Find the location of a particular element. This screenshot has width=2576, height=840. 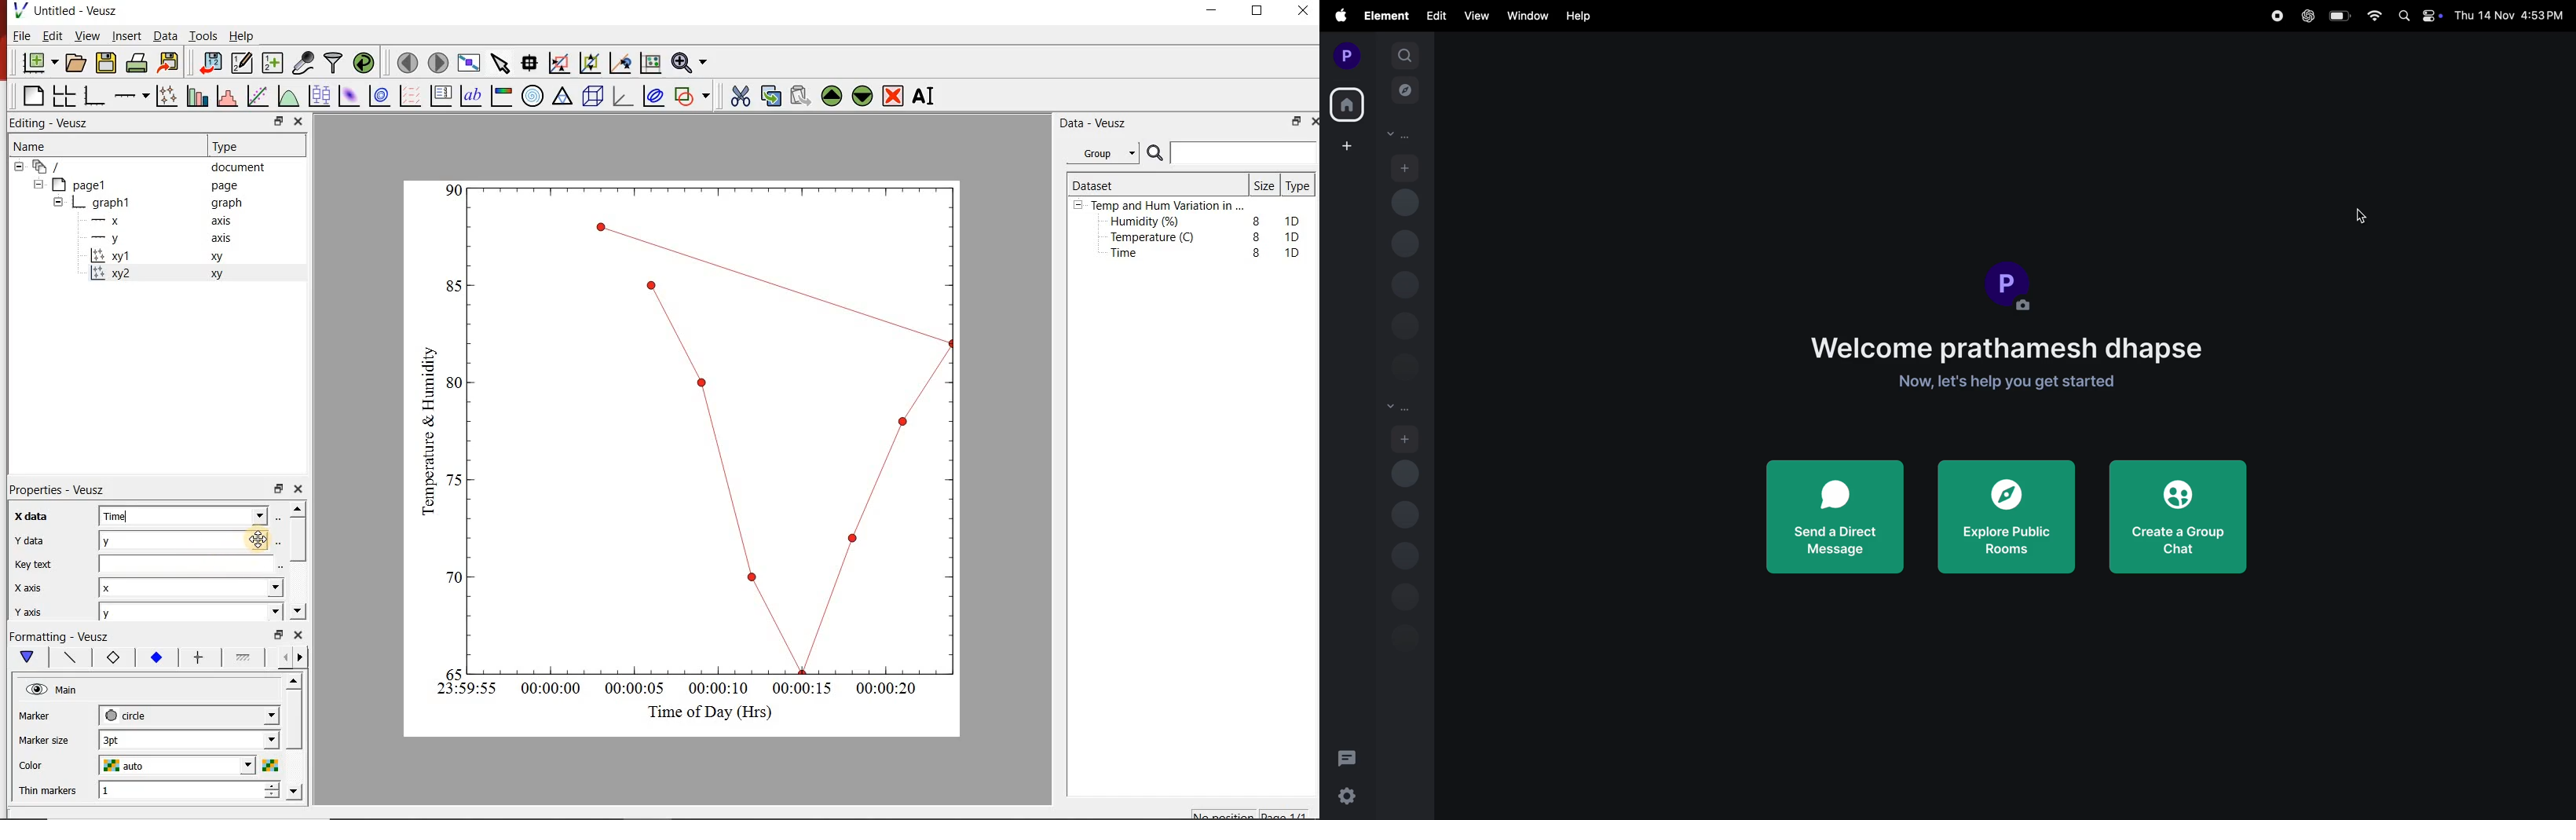

close is located at coordinates (299, 121).